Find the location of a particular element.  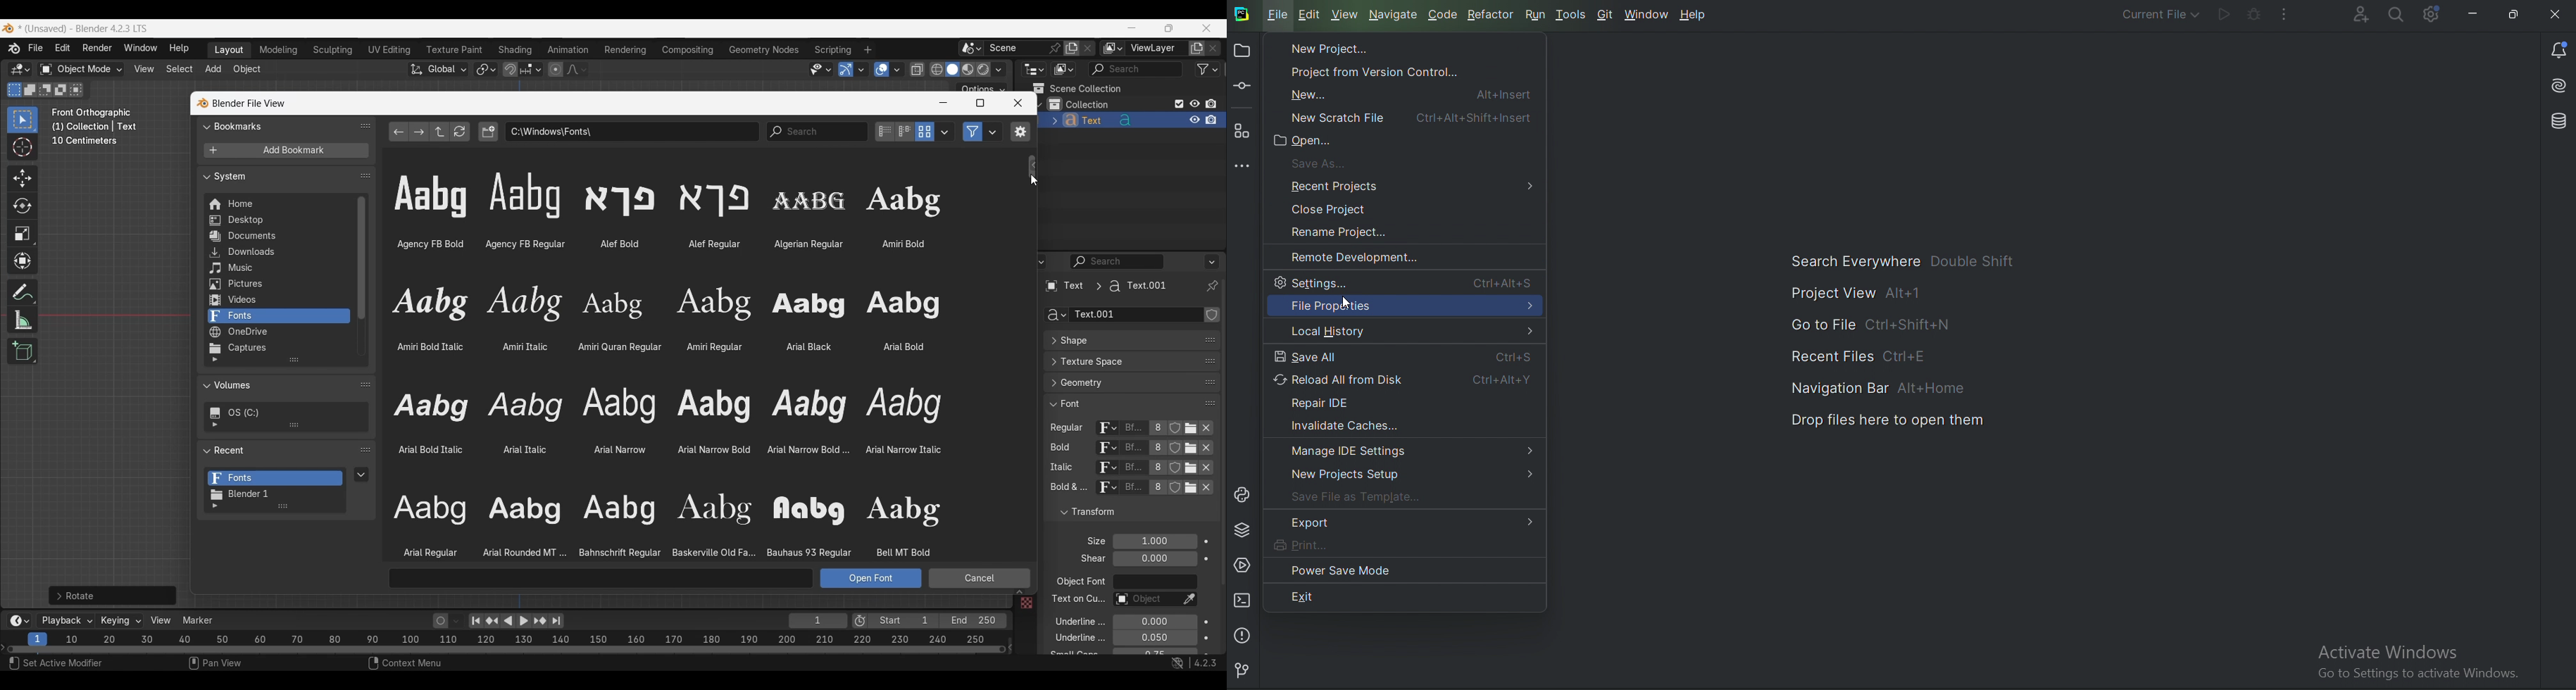

close is located at coordinates (2556, 15).